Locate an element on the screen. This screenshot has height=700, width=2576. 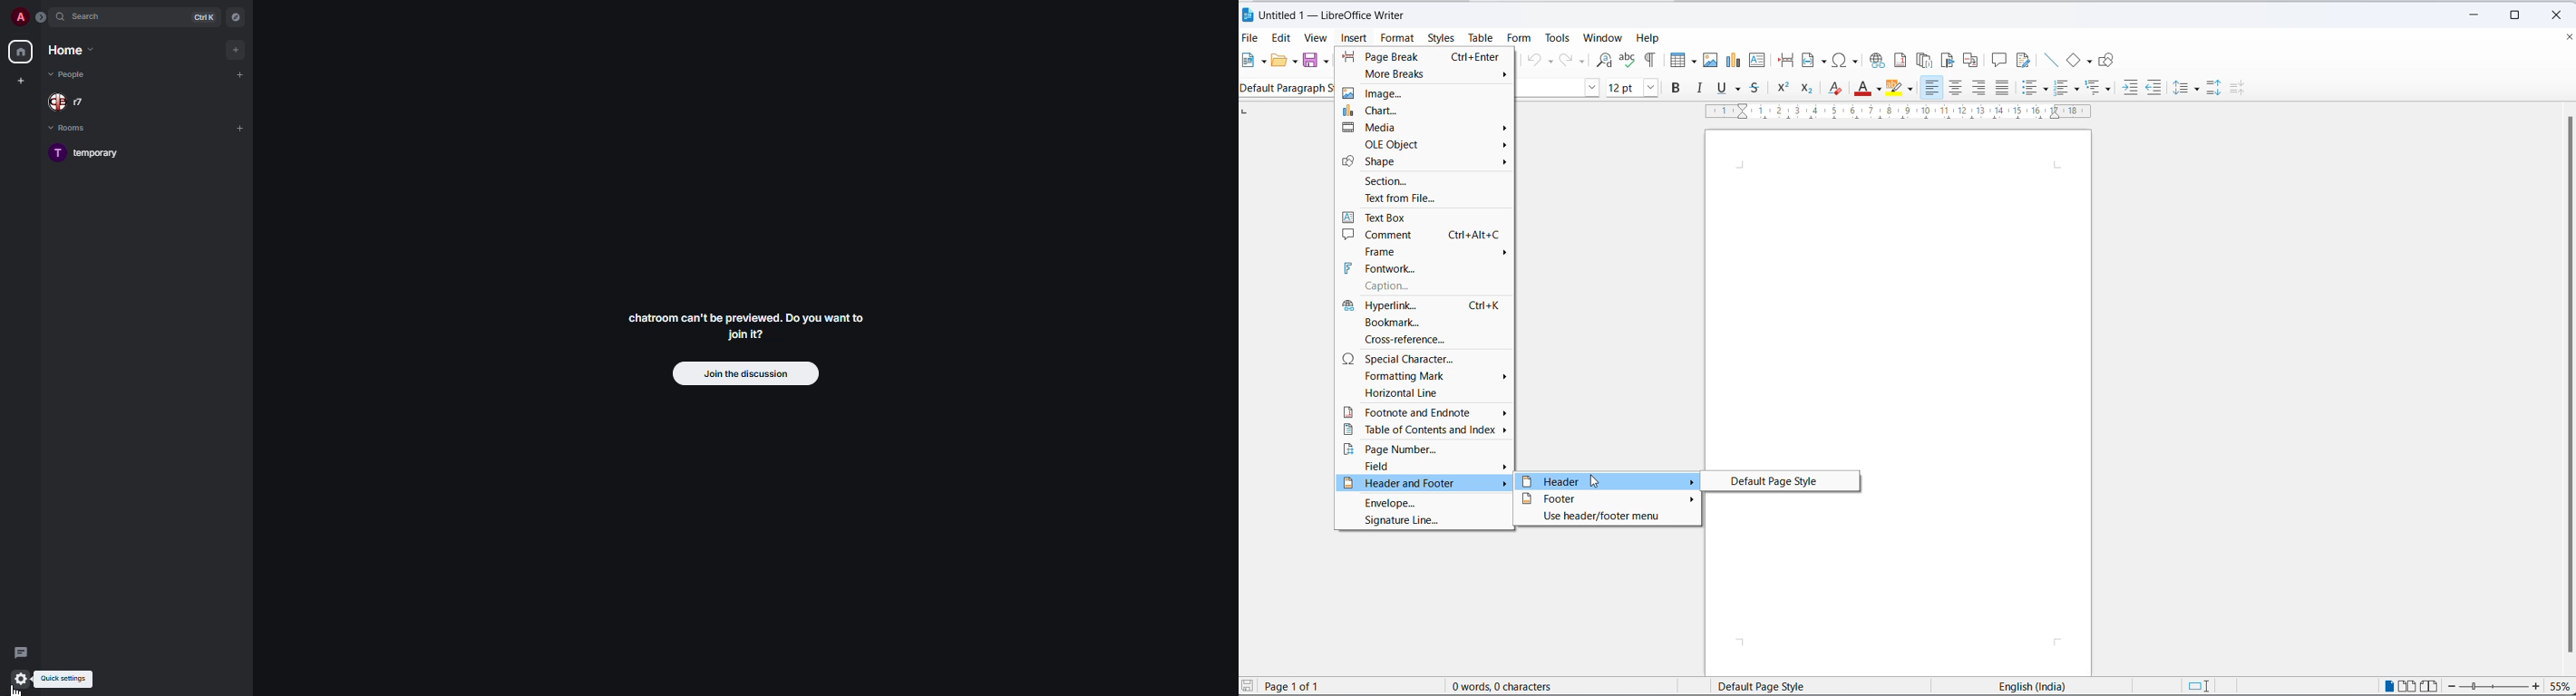
redo options is located at coordinates (1583, 61).